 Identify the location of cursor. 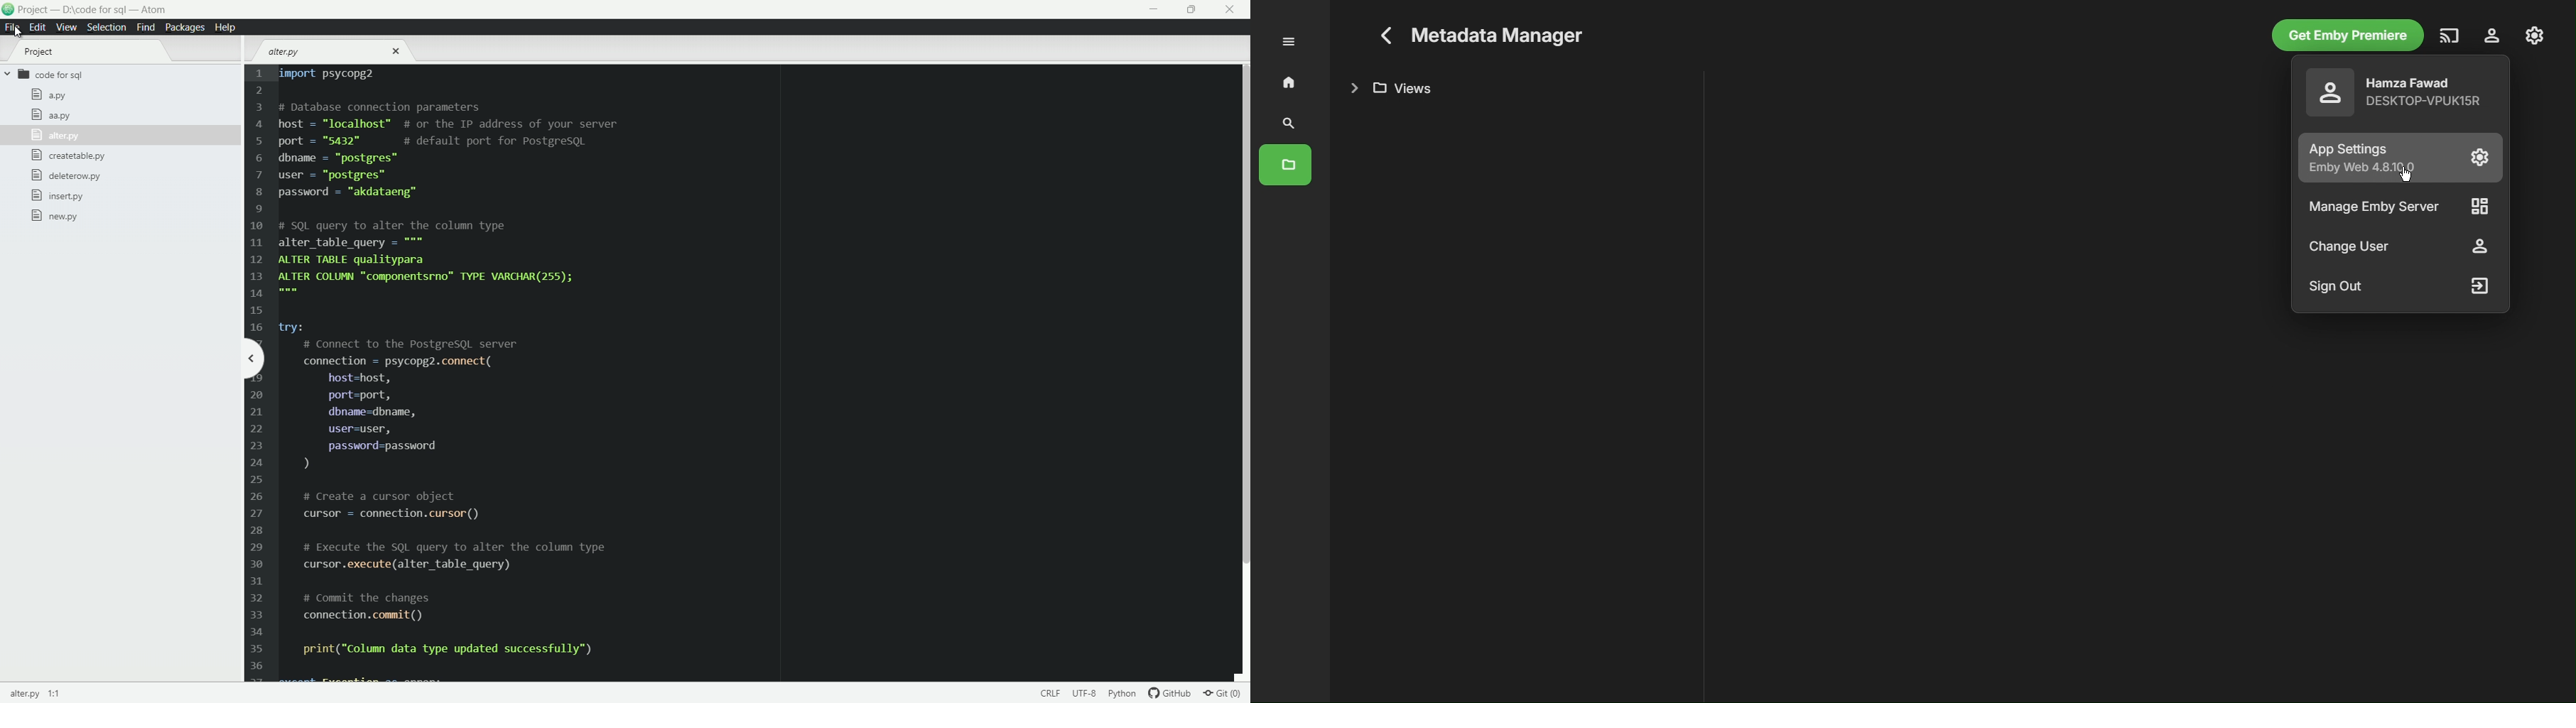
(18, 31).